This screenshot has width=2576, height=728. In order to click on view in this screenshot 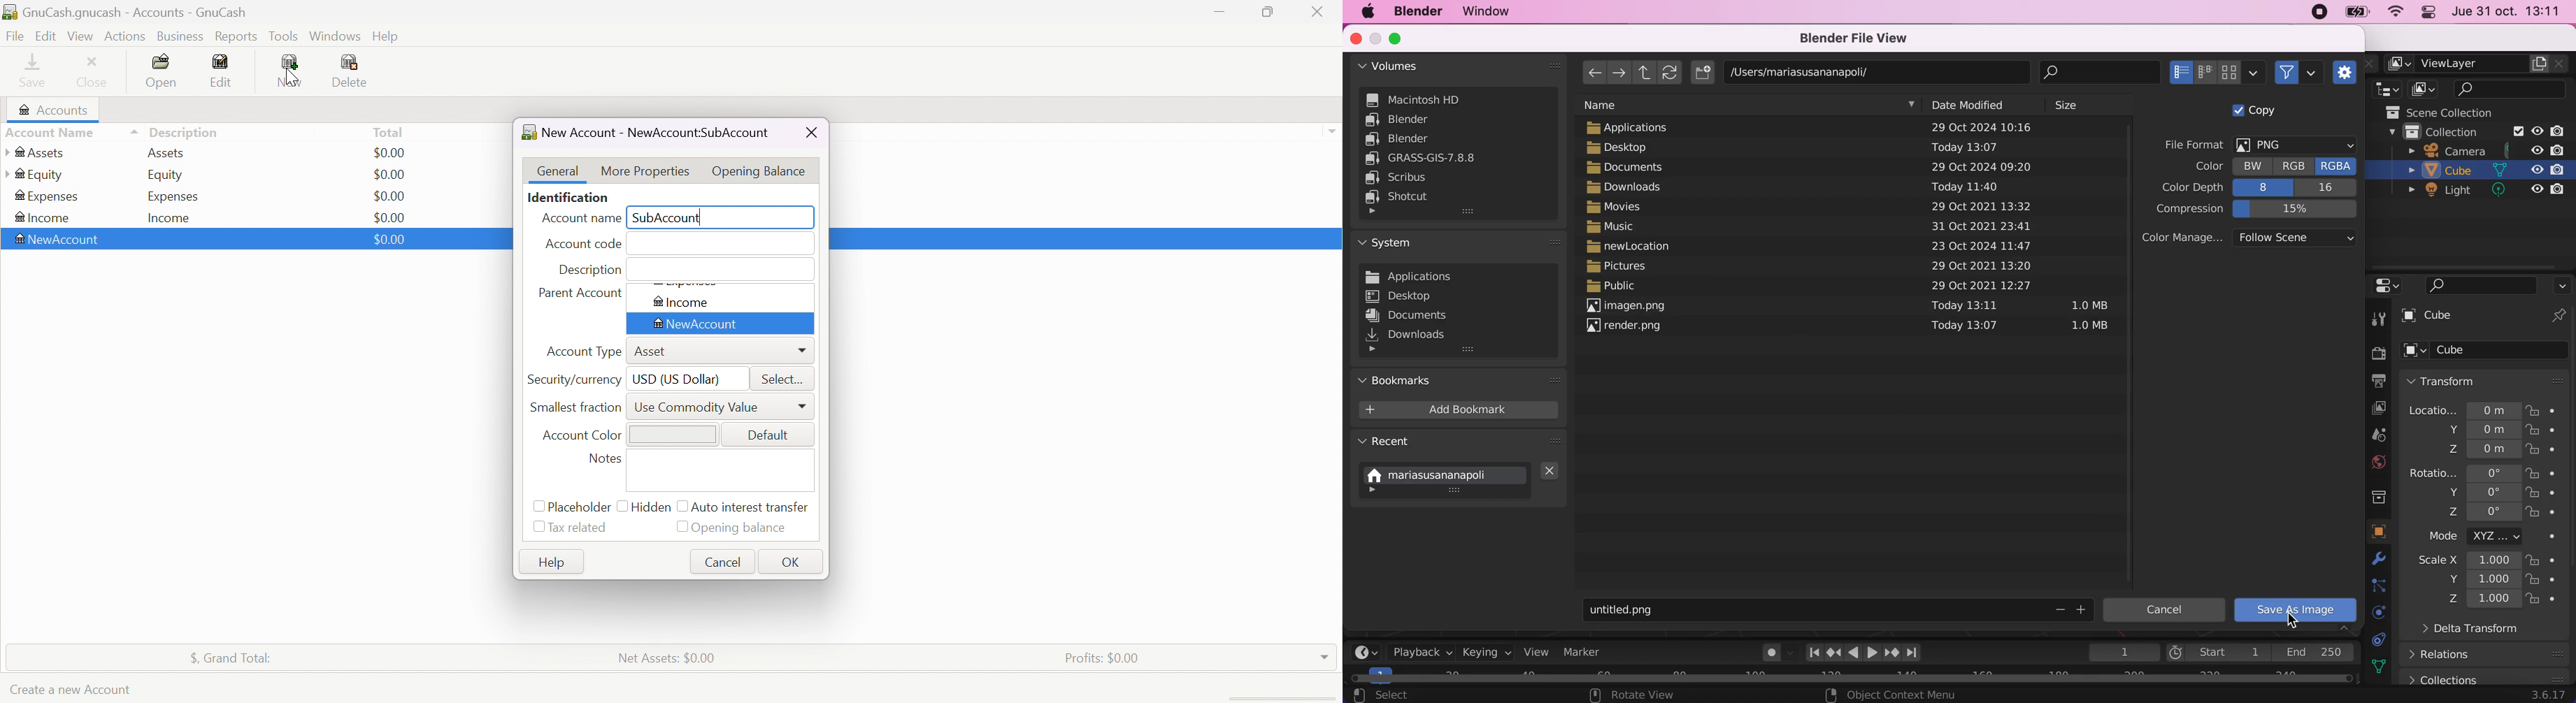, I will do `click(1541, 653)`.